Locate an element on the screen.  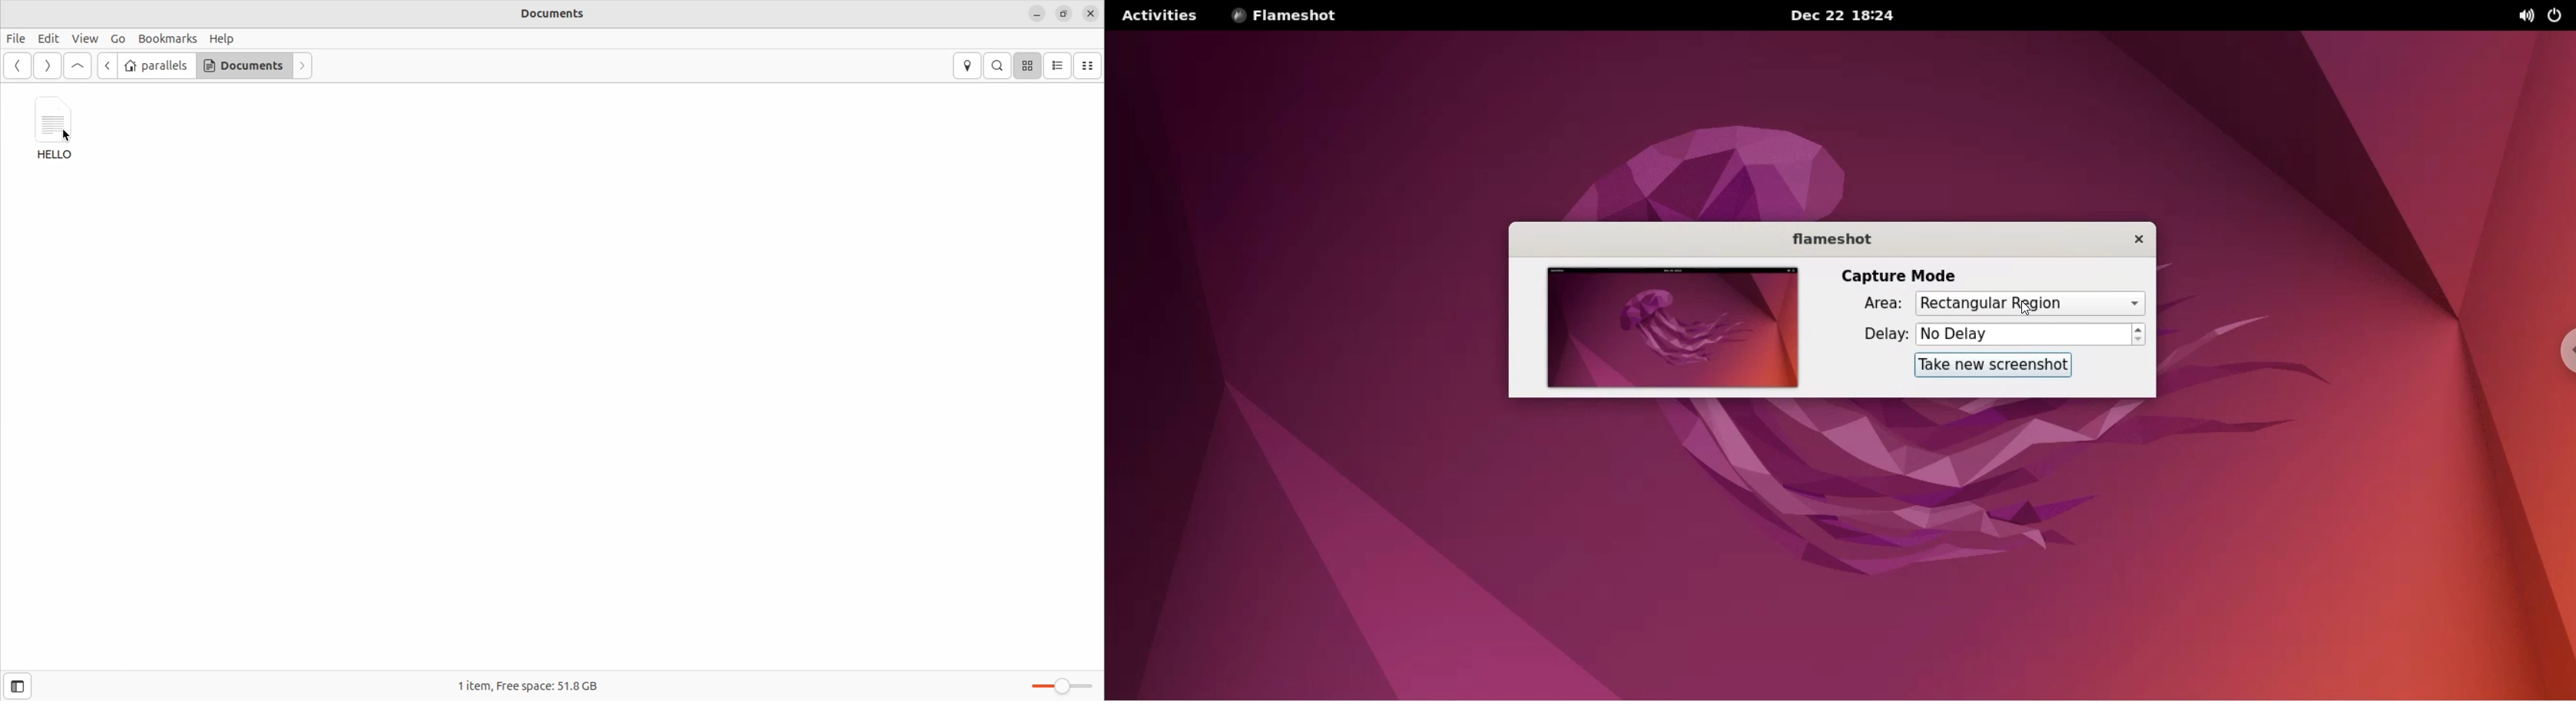
View is located at coordinates (86, 37).